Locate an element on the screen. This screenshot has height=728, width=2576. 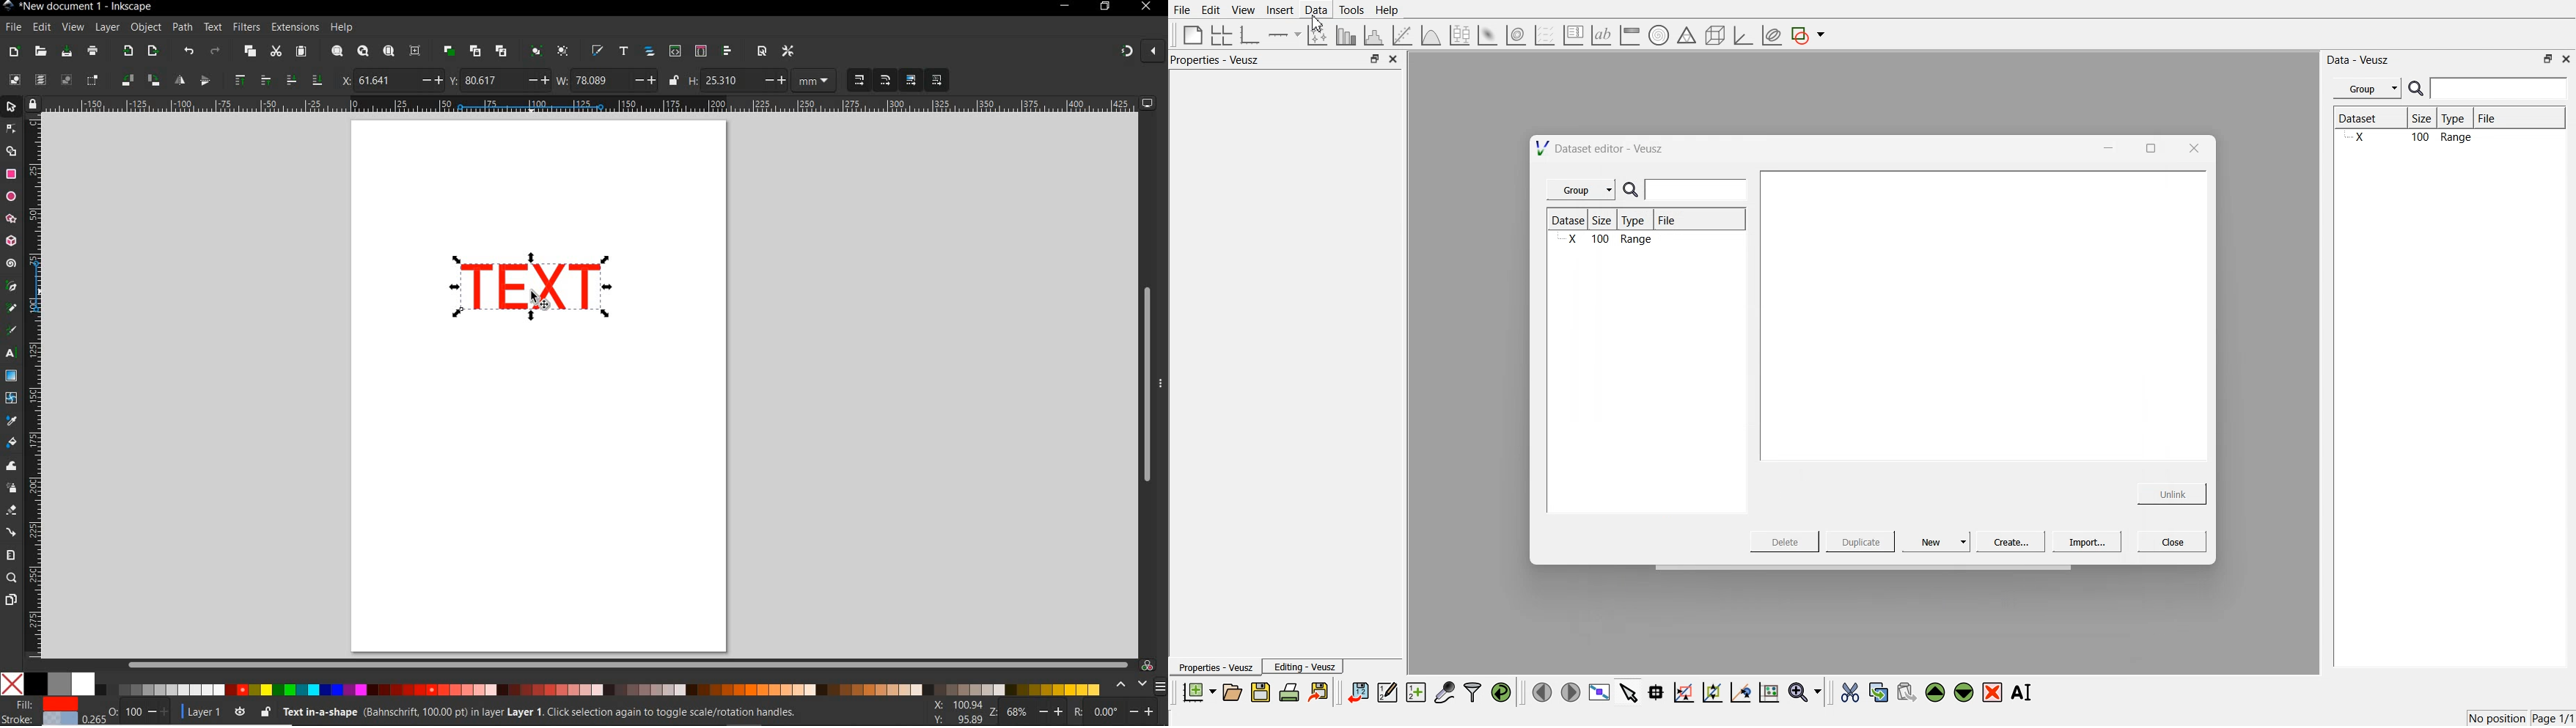
scrollbar is located at coordinates (1145, 385).